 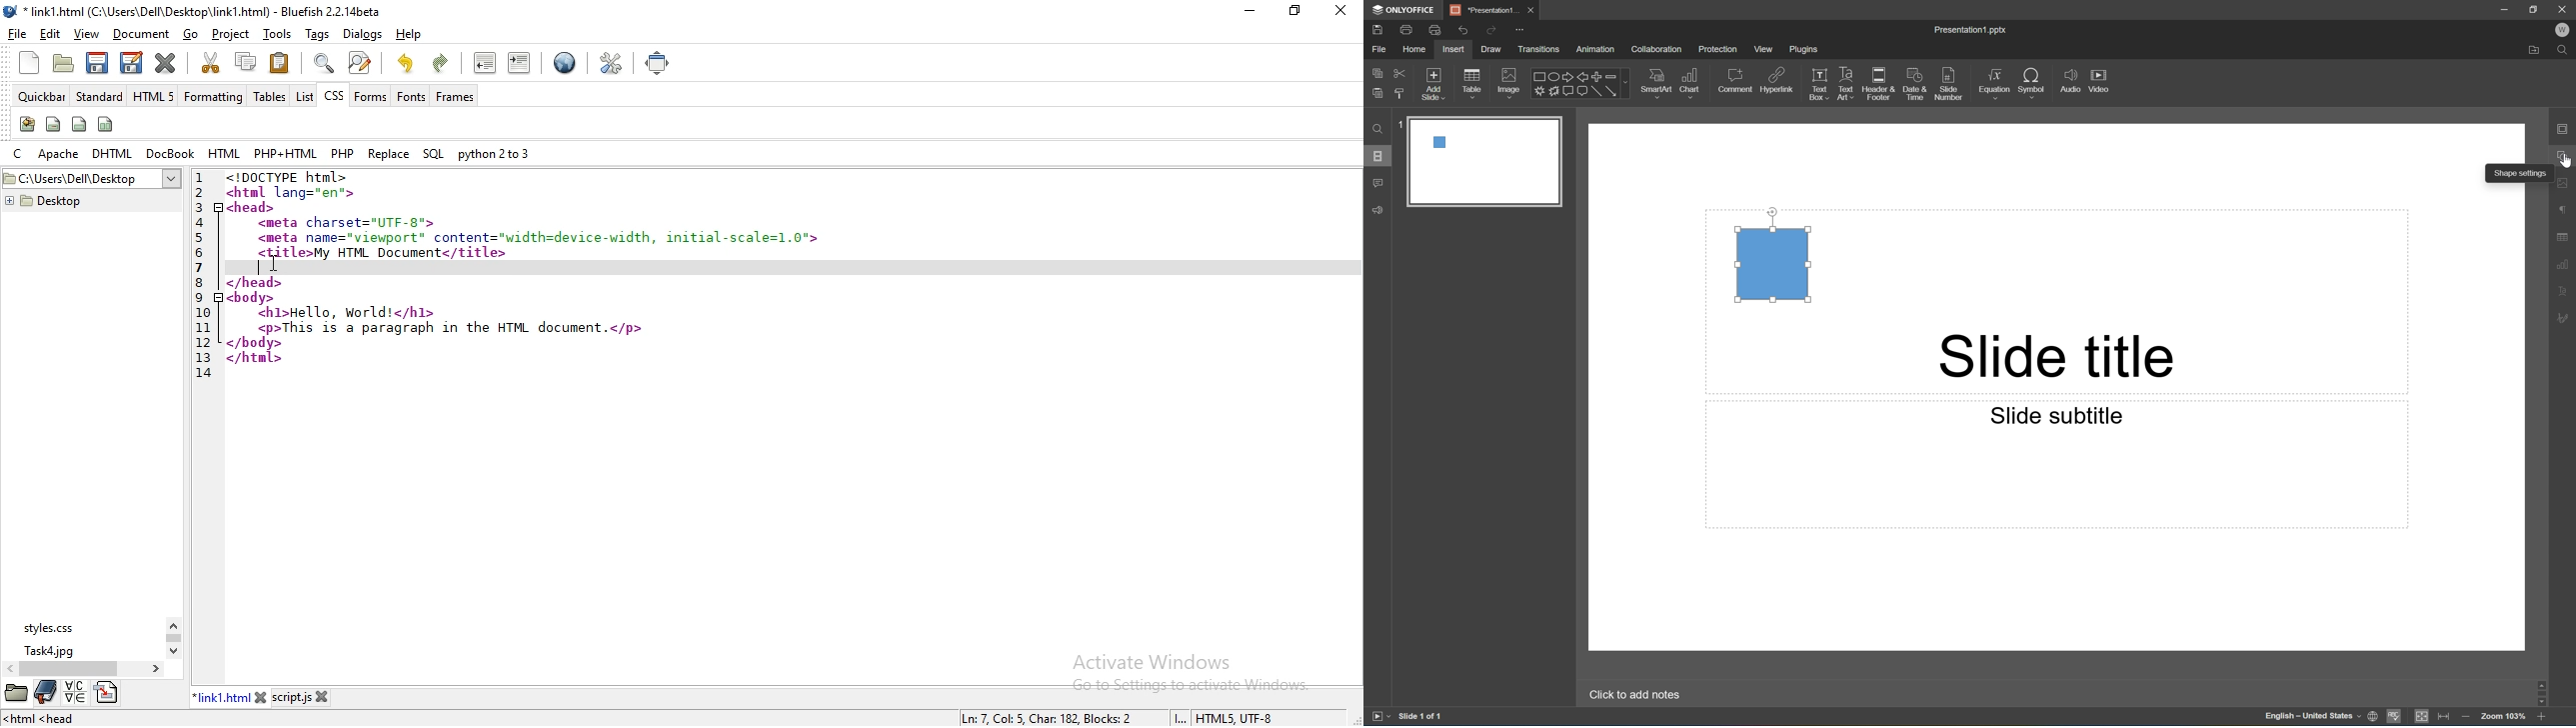 I want to click on Ellipse, so click(x=1552, y=78).